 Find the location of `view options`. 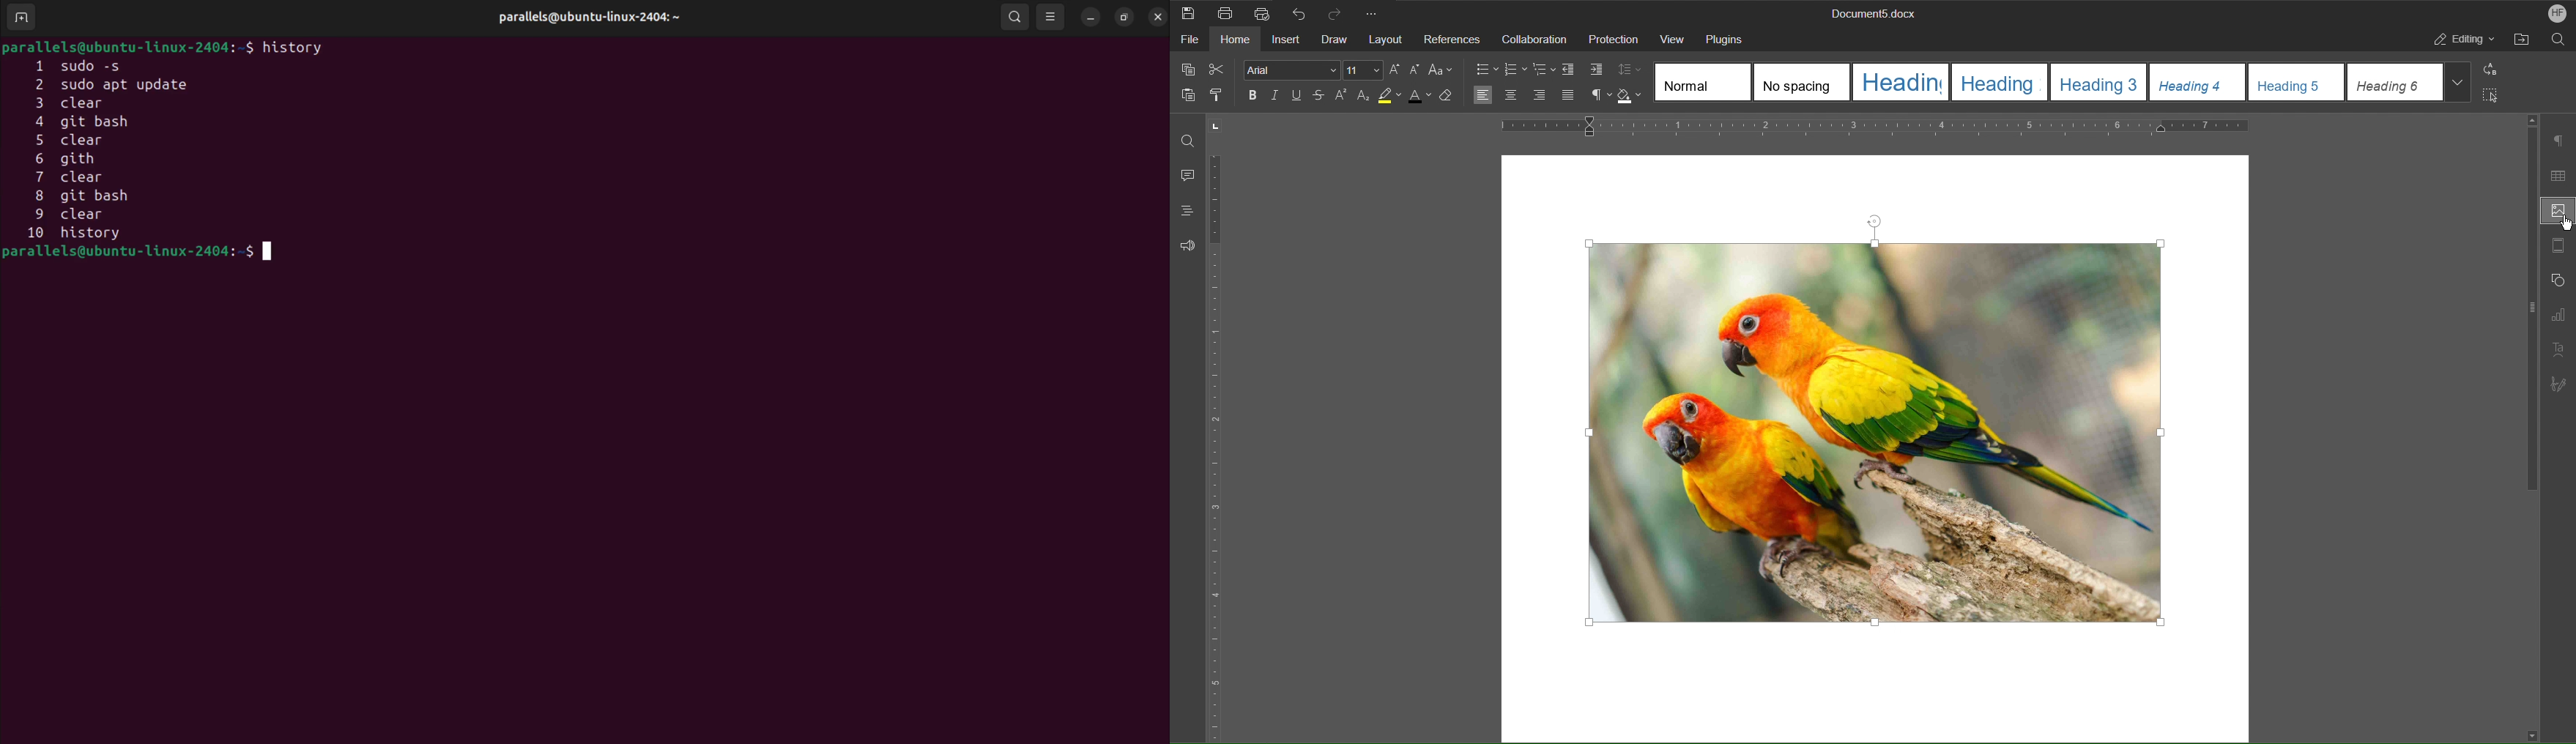

view options is located at coordinates (1053, 16).